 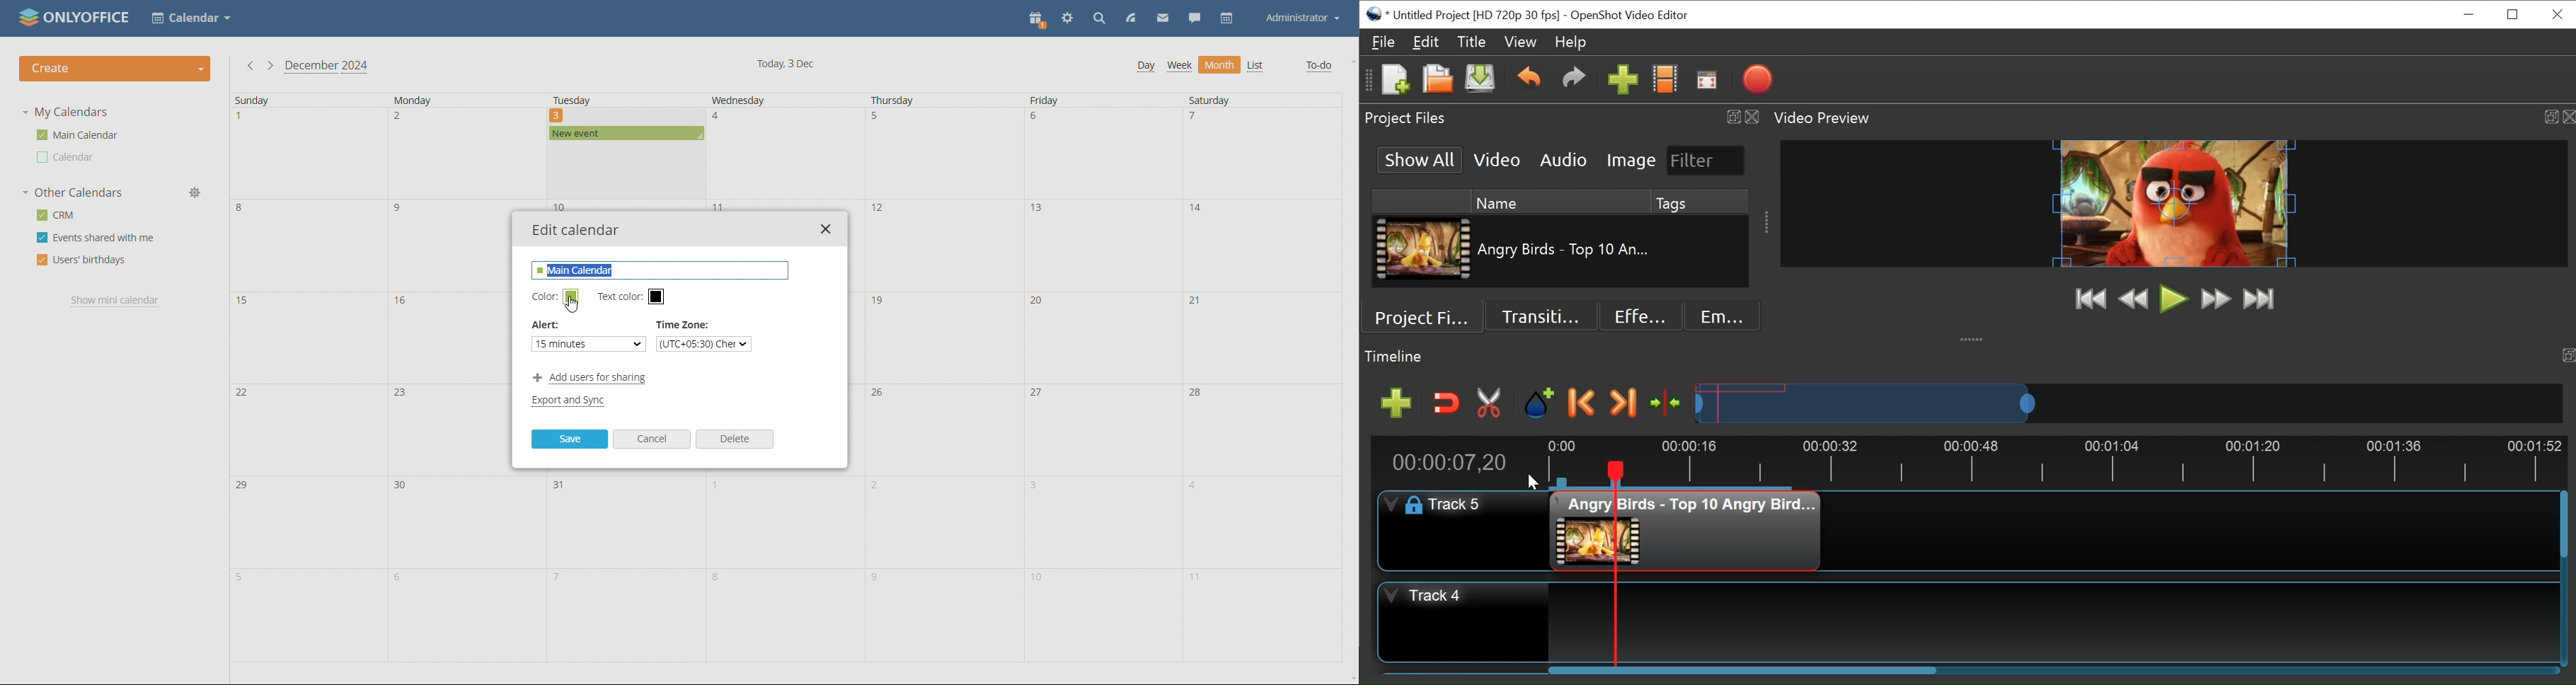 I want to click on date, so click(x=1100, y=522).